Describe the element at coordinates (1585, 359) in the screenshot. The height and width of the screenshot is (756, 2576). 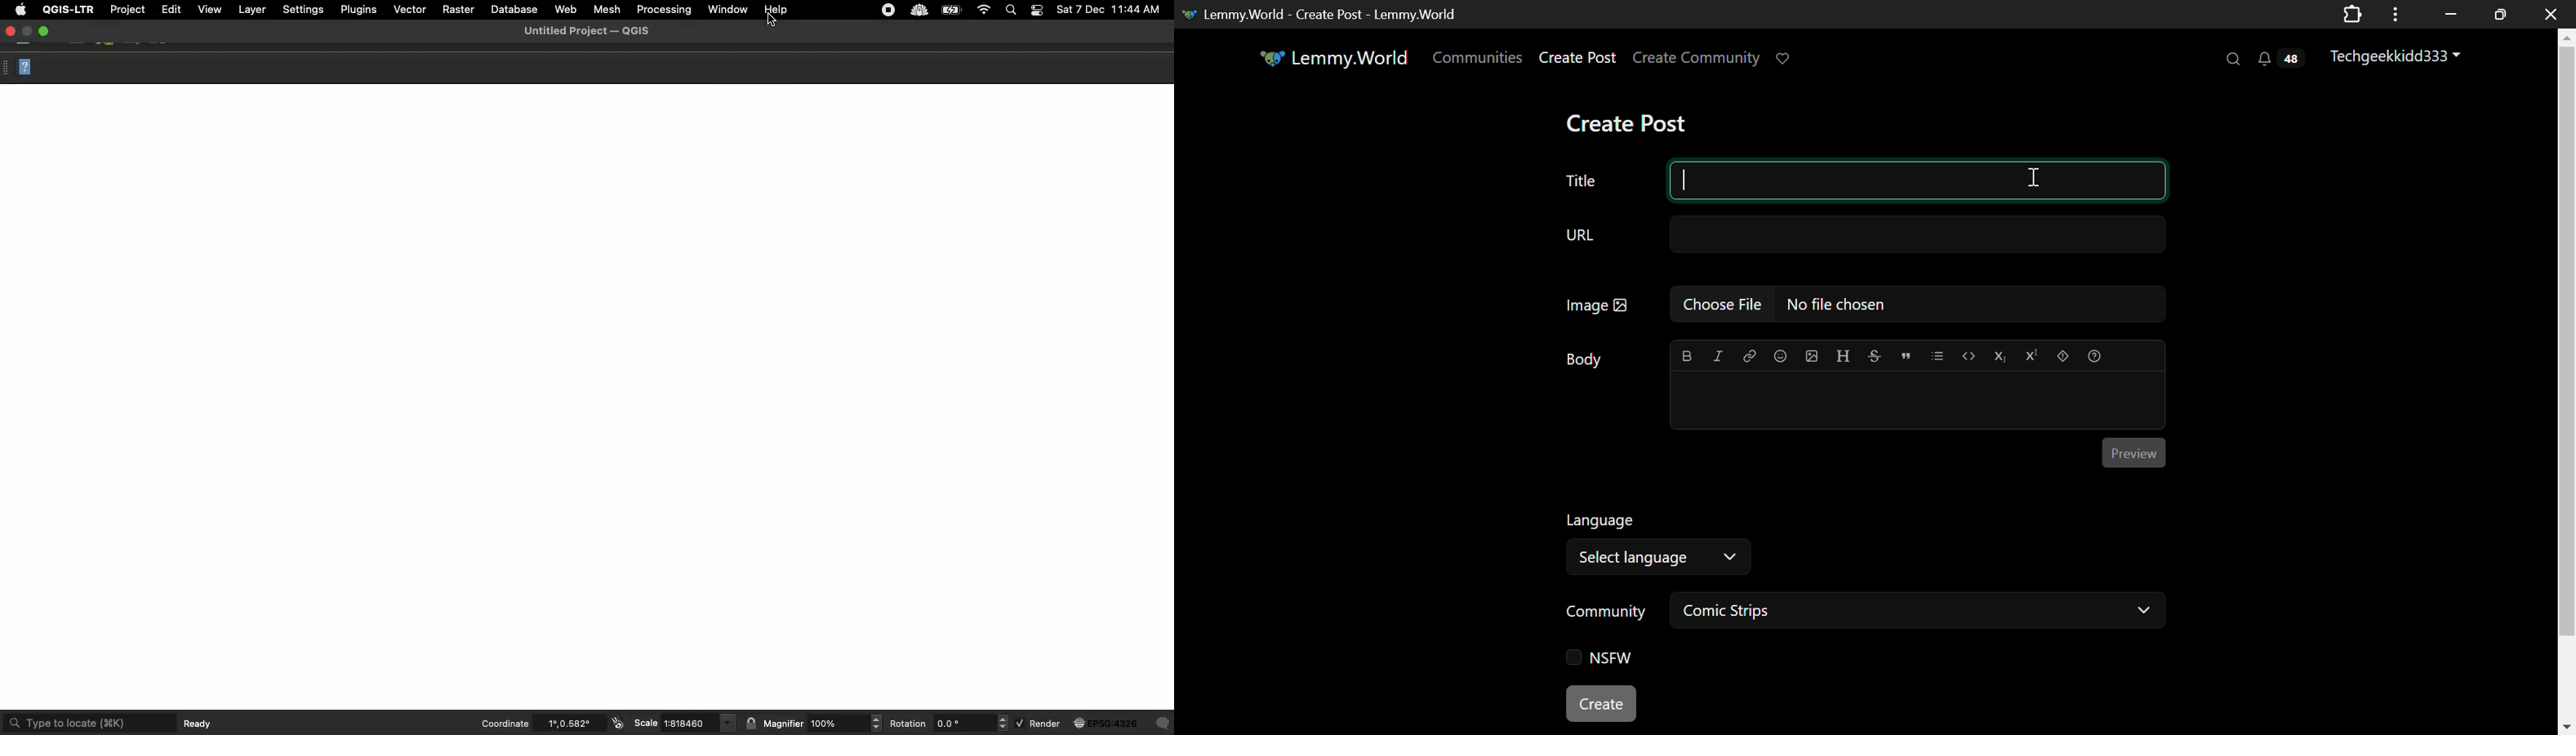
I see `Body` at that location.